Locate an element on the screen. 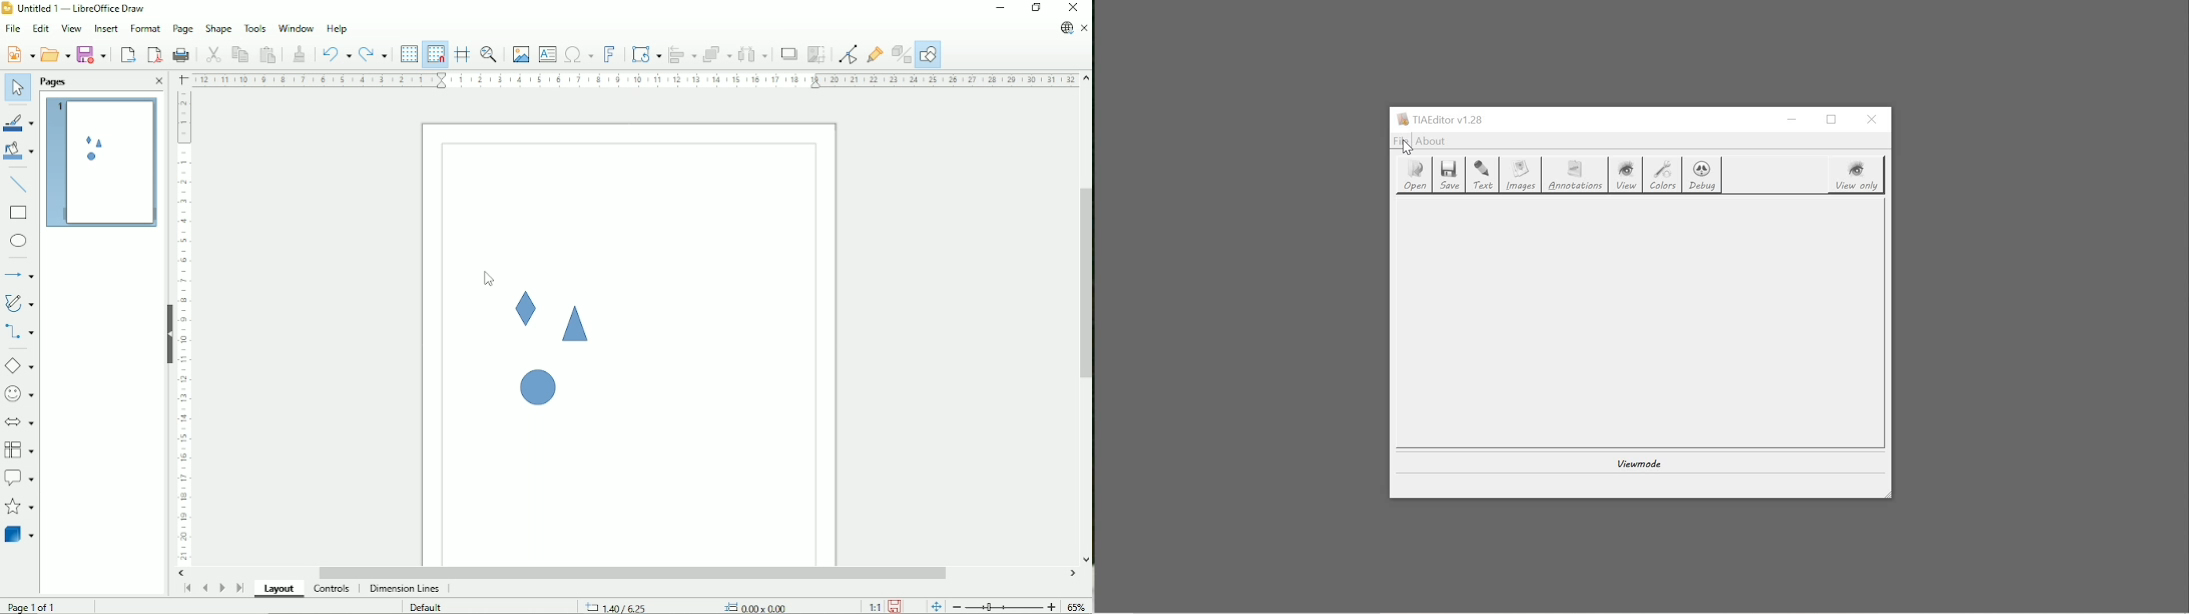 The width and height of the screenshot is (2212, 616). Close is located at coordinates (1074, 8).